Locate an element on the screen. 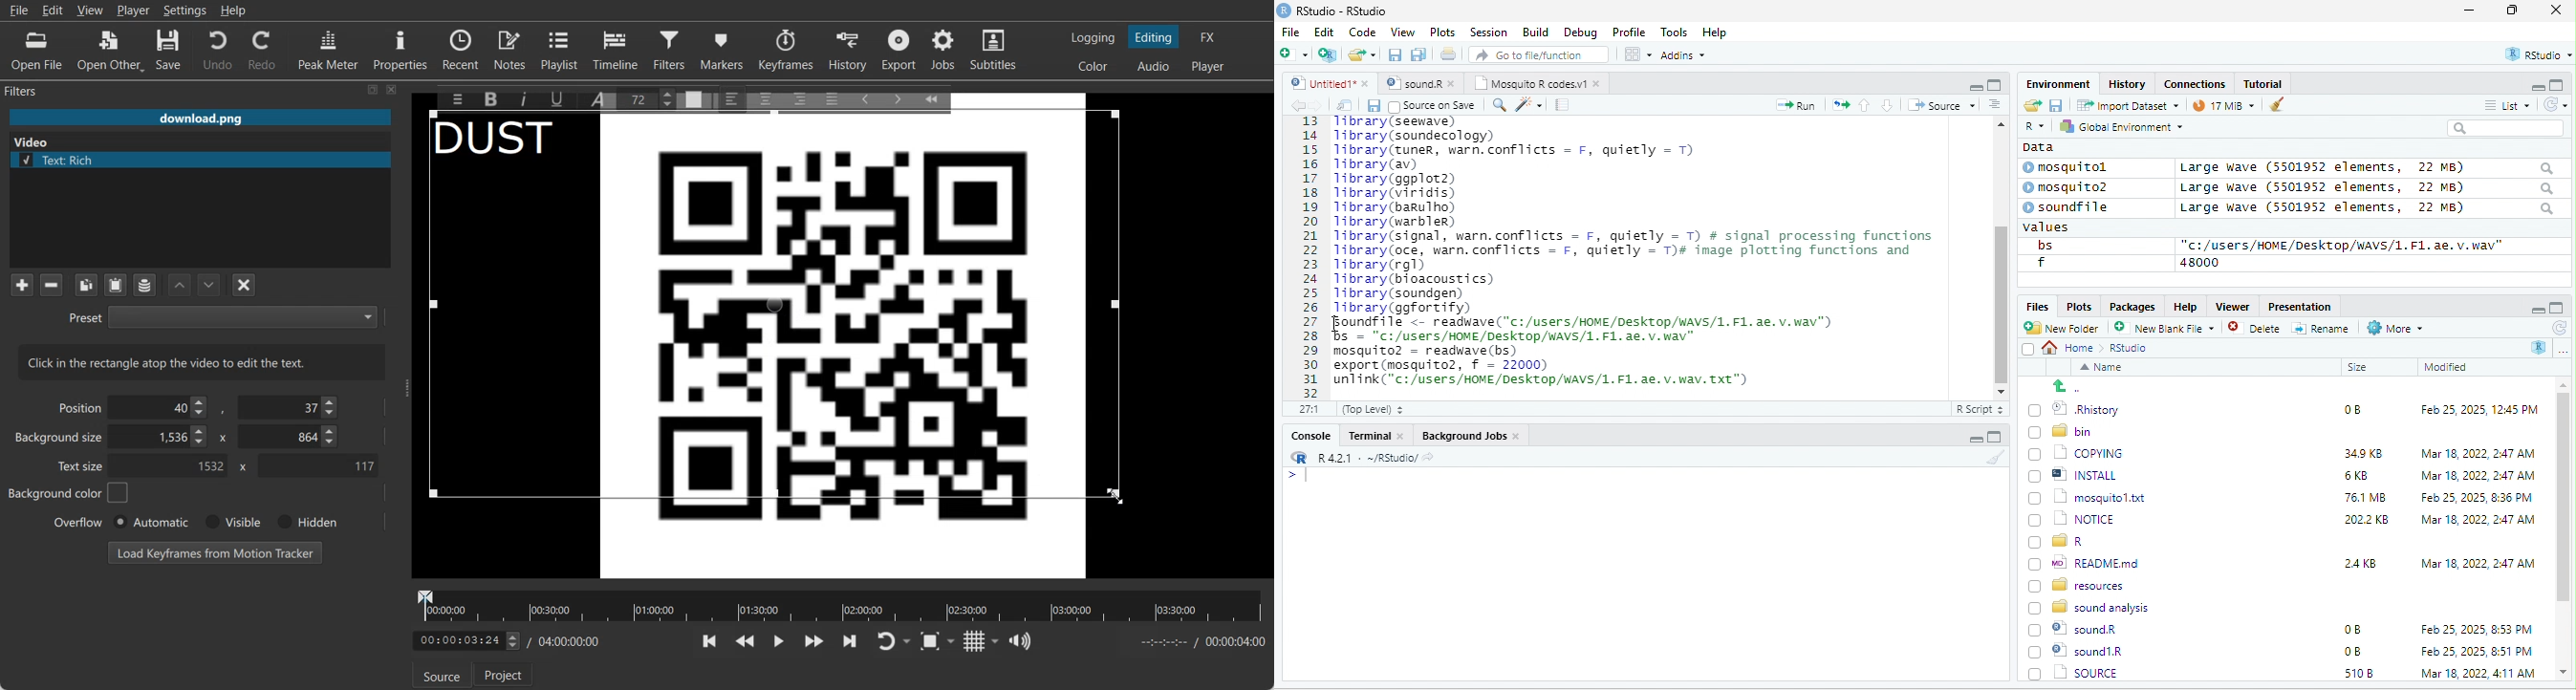 The height and width of the screenshot is (700, 2576). 6KB is located at coordinates (2357, 476).